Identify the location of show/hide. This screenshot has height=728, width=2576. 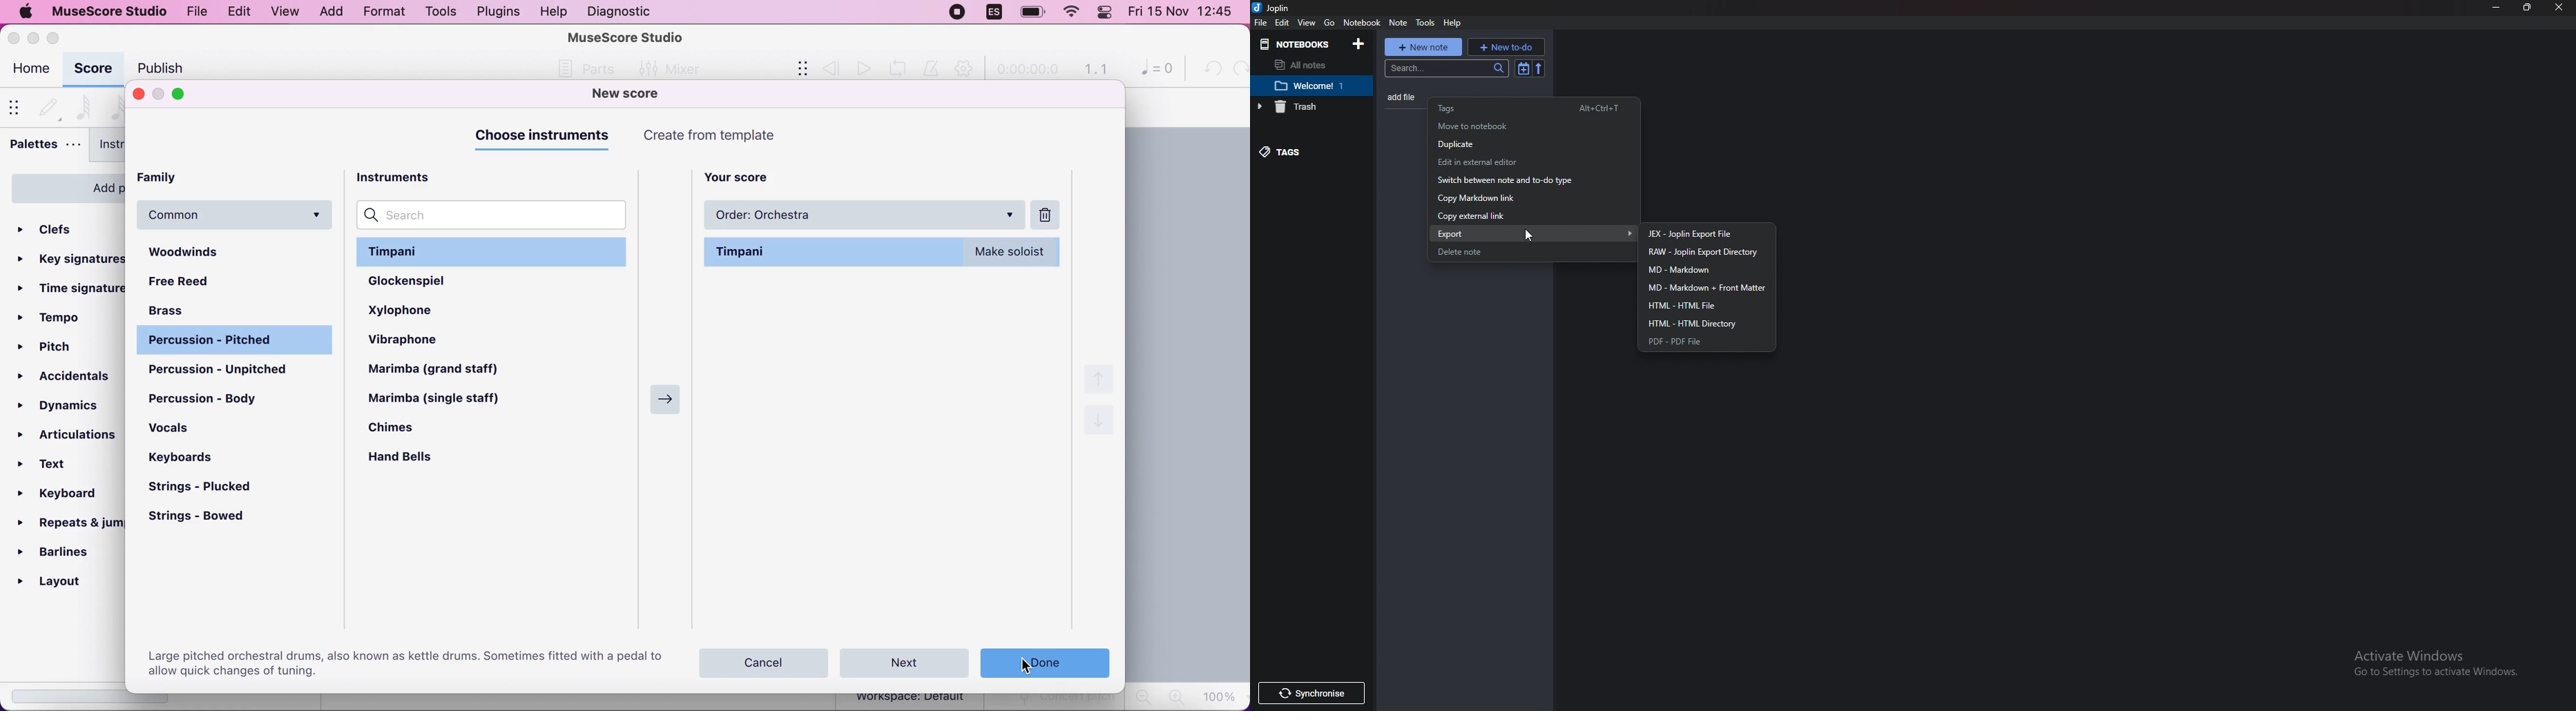
(796, 69).